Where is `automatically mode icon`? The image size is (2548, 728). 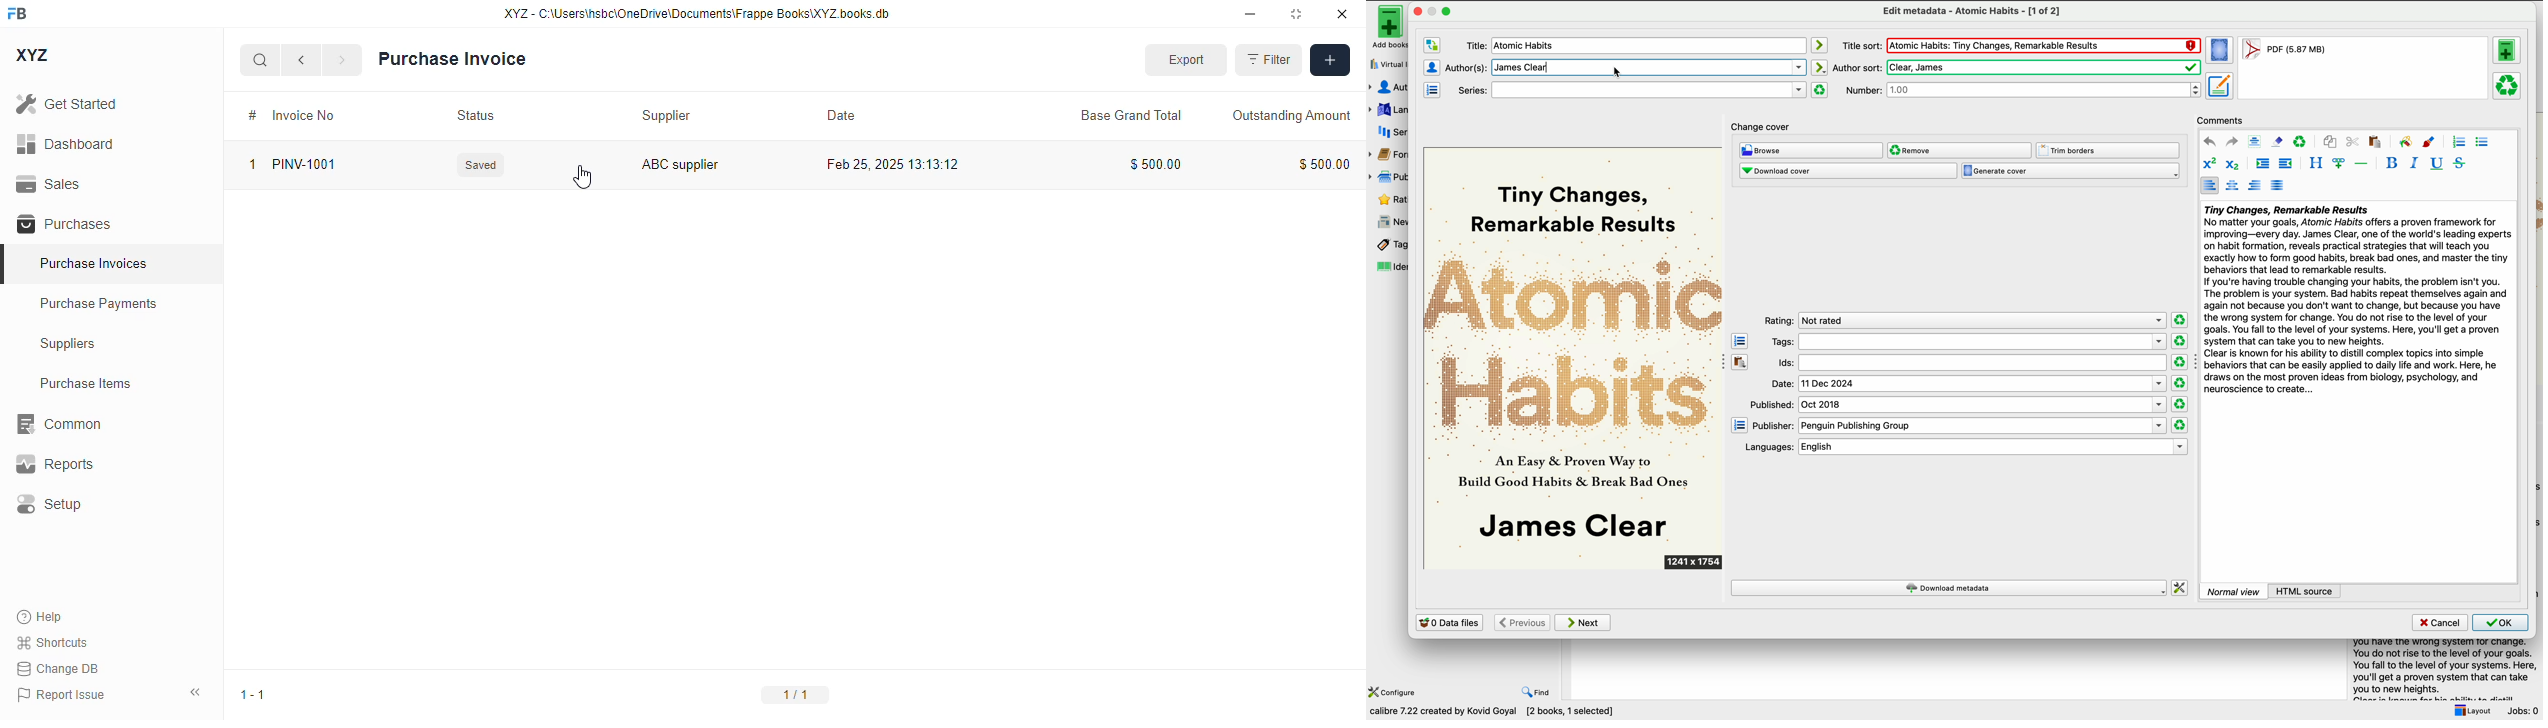 automatically mode icon is located at coordinates (1821, 45).